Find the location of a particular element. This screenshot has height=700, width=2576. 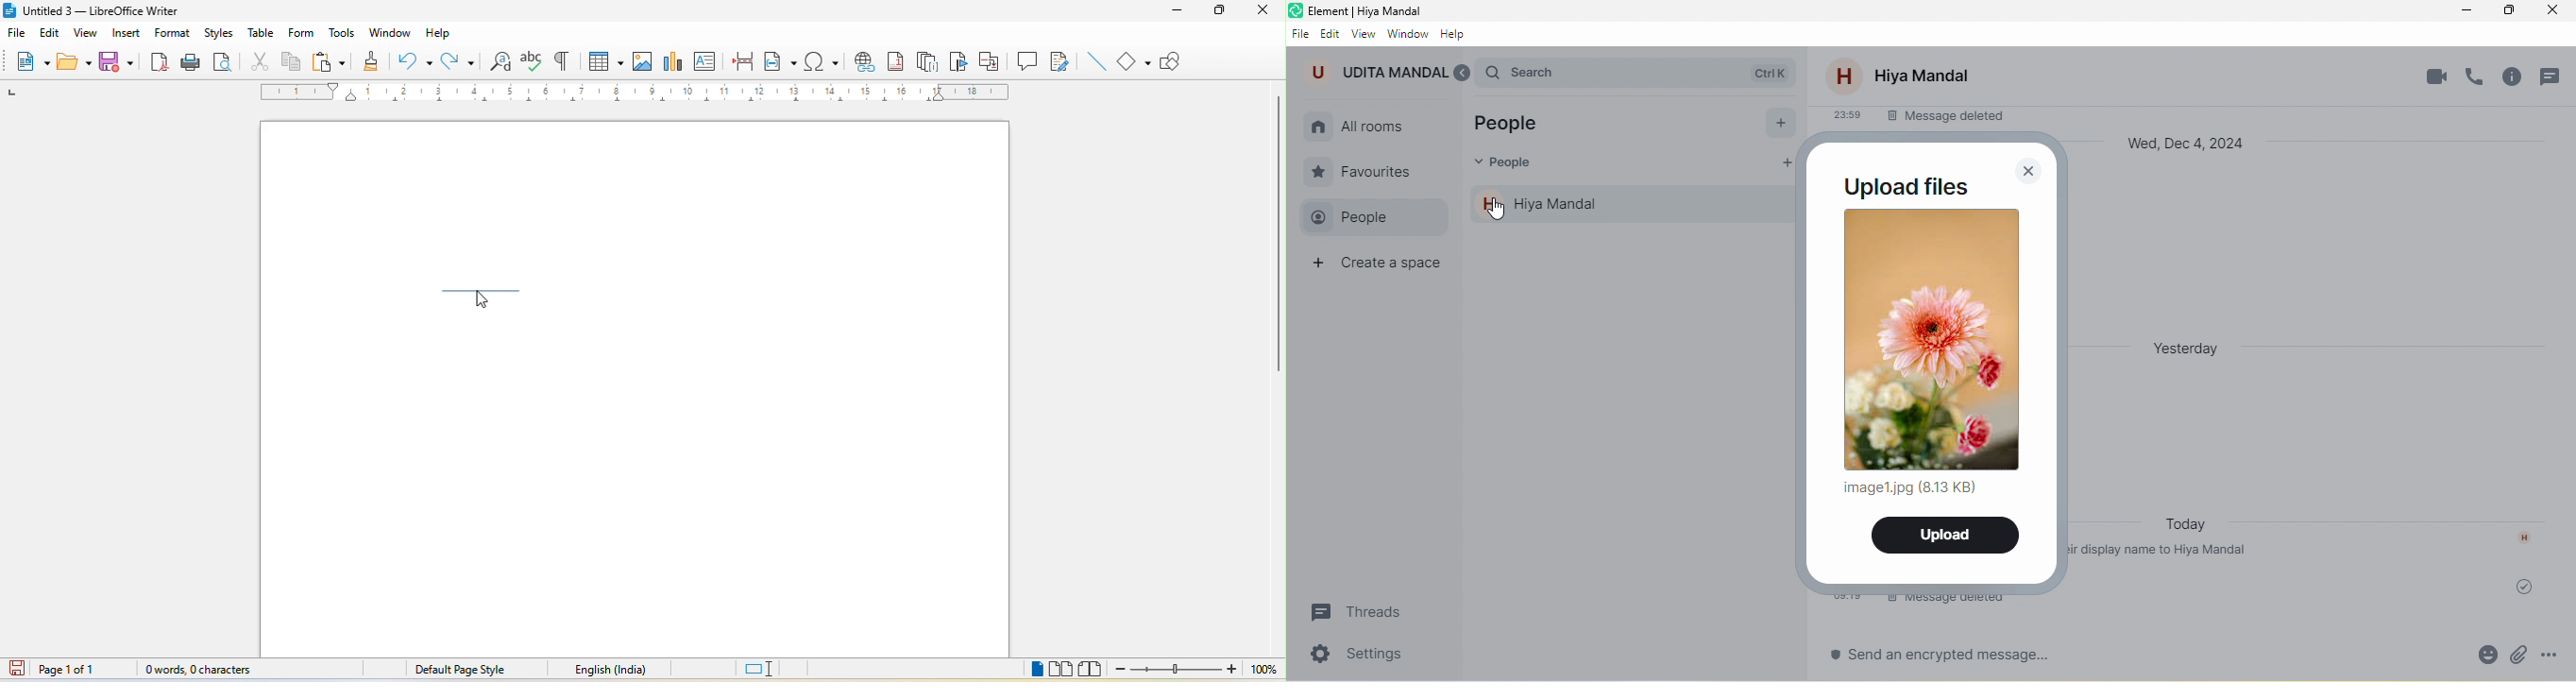

Image is located at coordinates (1934, 338).